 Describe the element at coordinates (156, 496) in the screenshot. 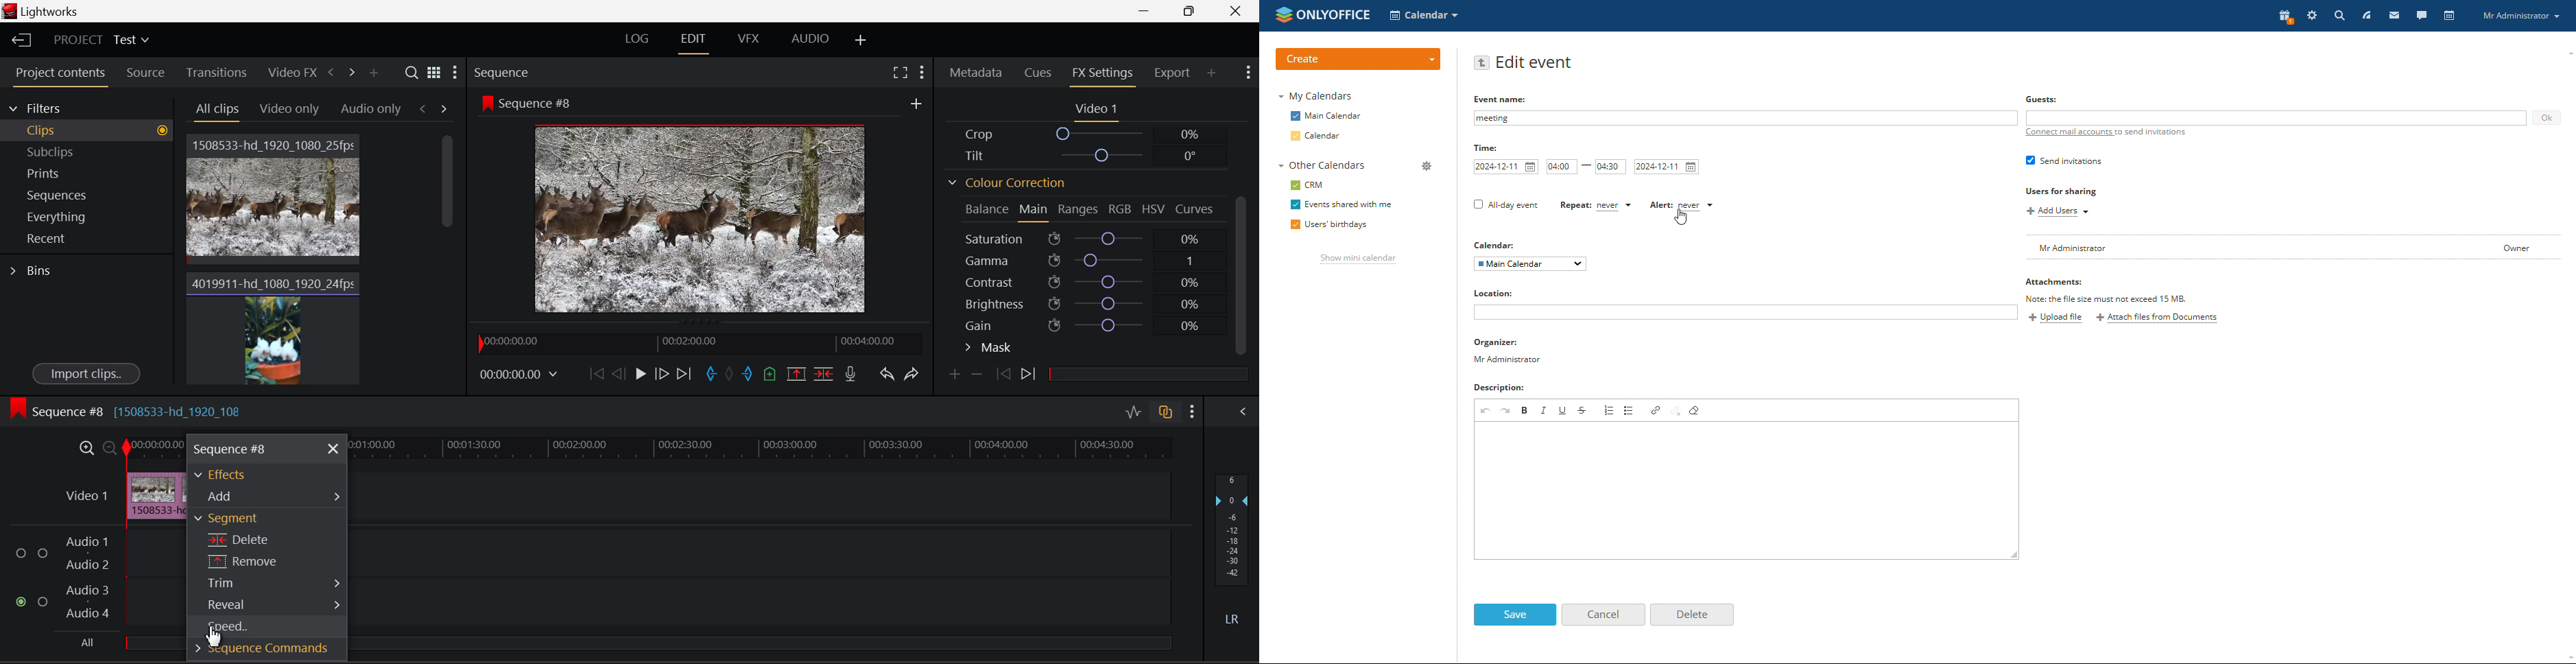

I see `Cursor on Clip in Timeline` at that location.